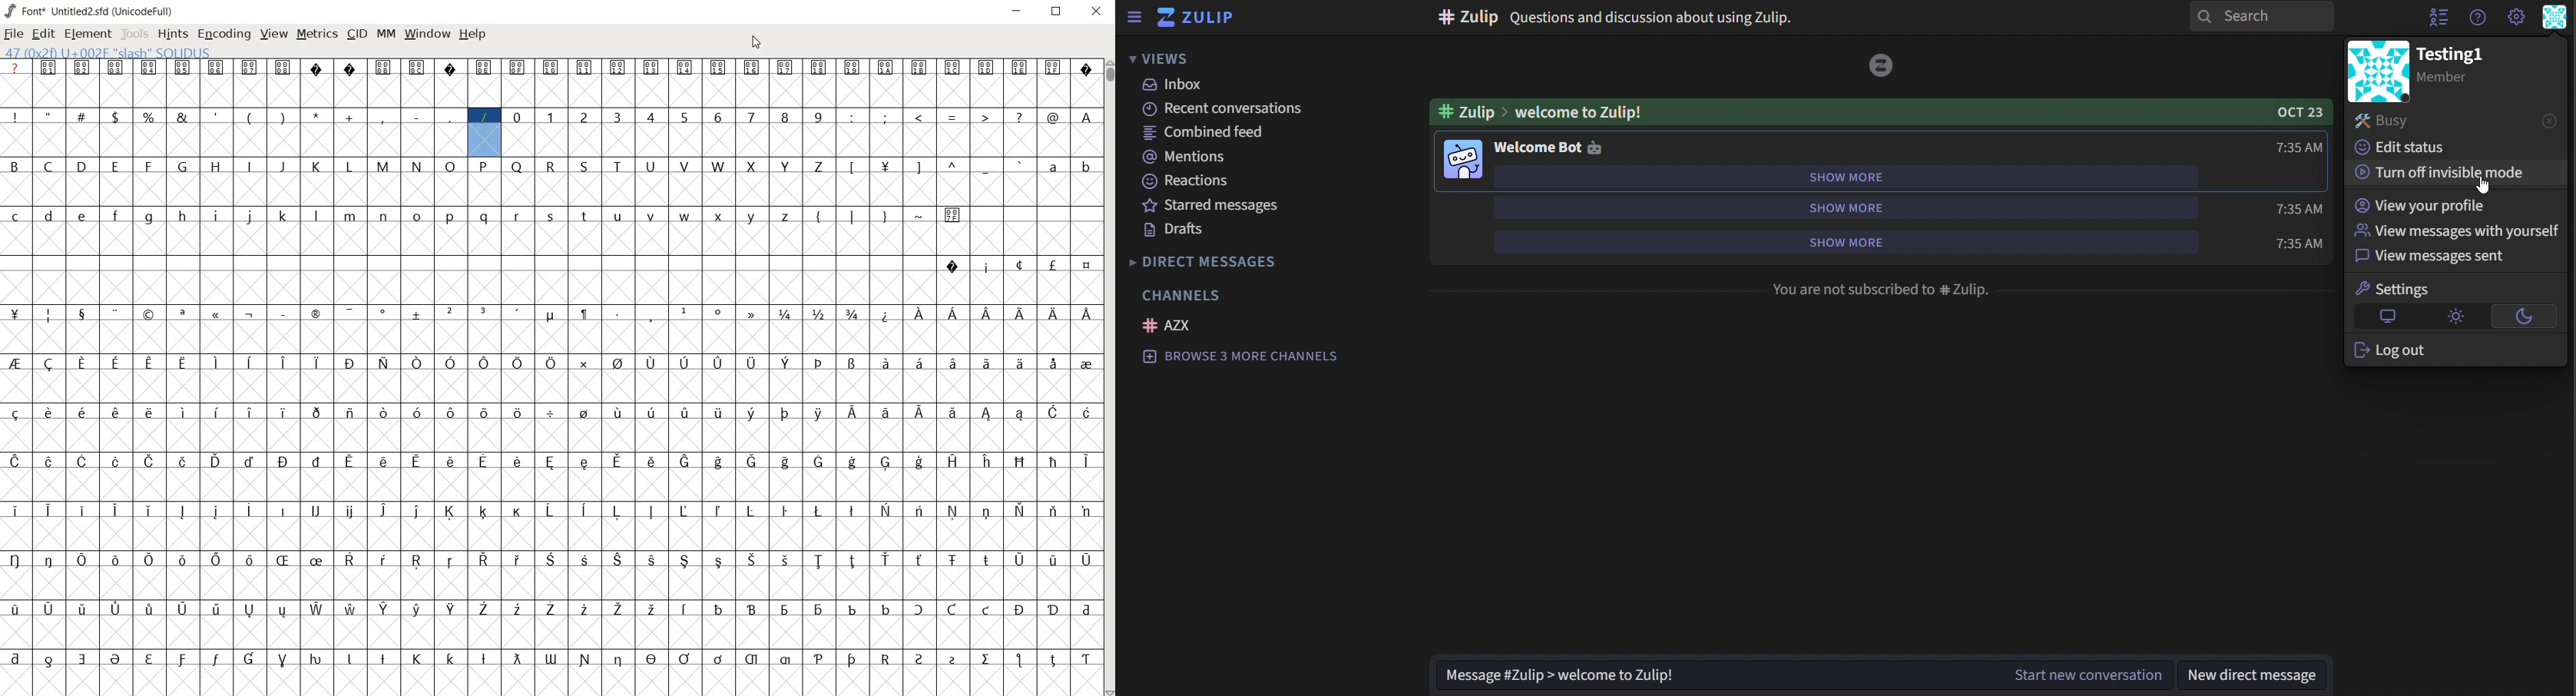 The height and width of the screenshot is (700, 2576). I want to click on glyph, so click(651, 364).